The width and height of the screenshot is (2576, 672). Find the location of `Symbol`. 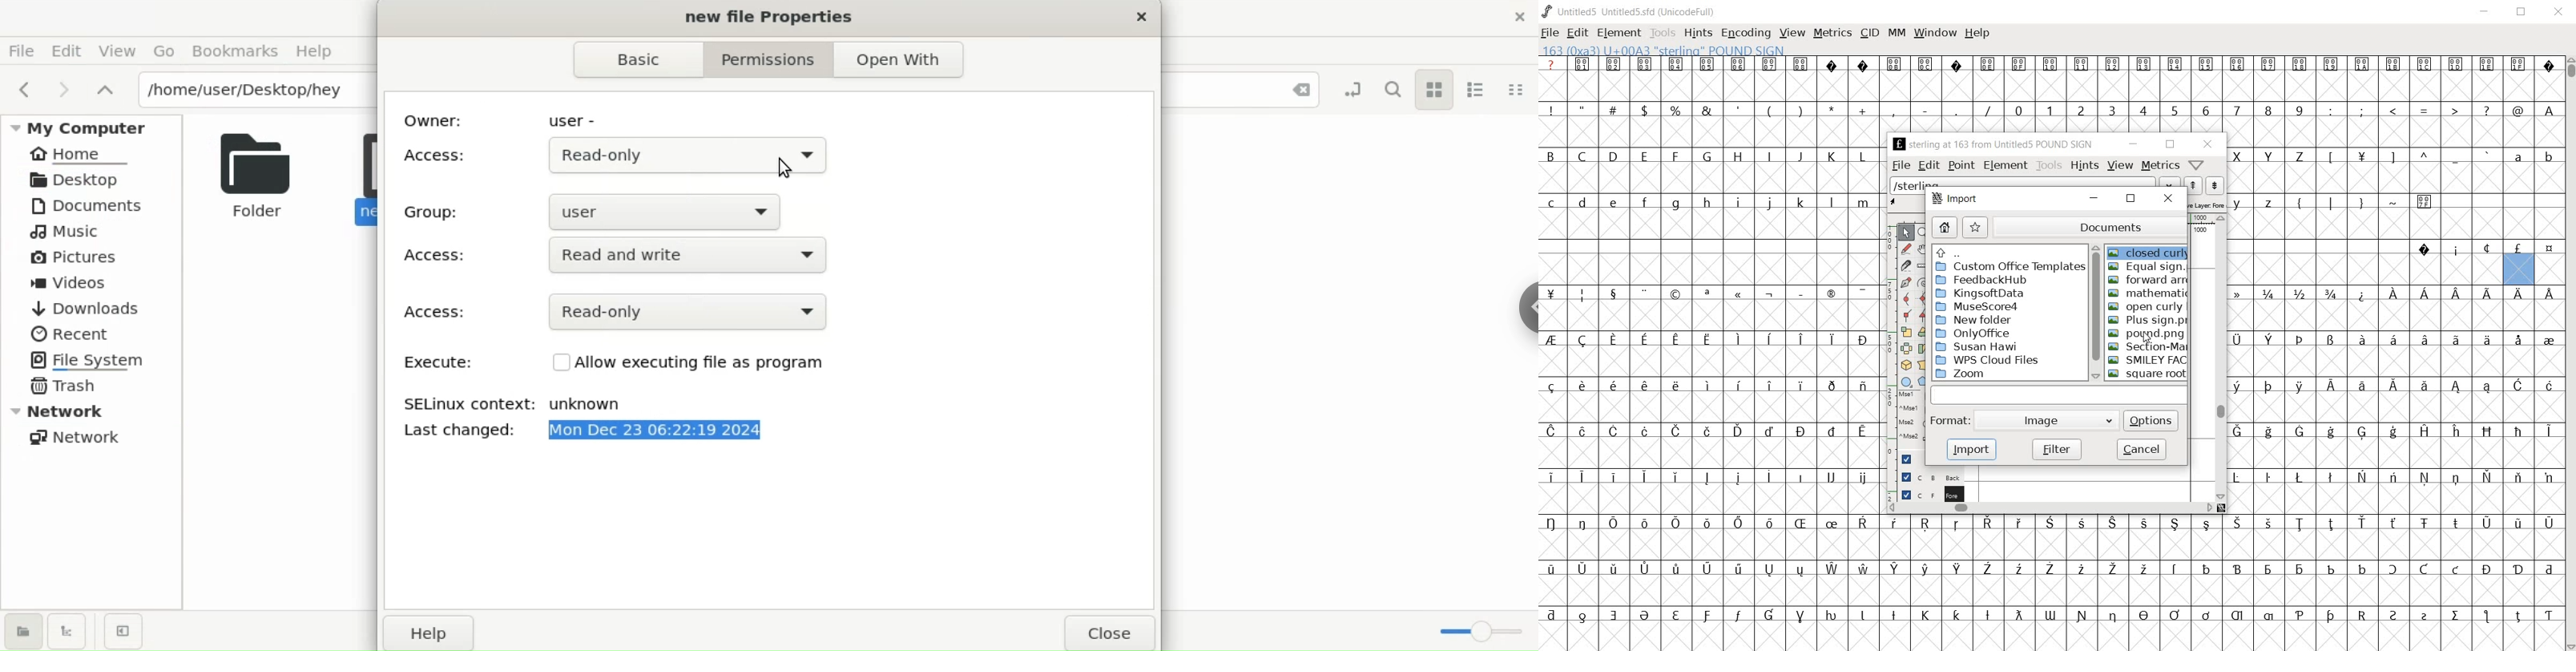

Symbol is located at coordinates (1645, 433).